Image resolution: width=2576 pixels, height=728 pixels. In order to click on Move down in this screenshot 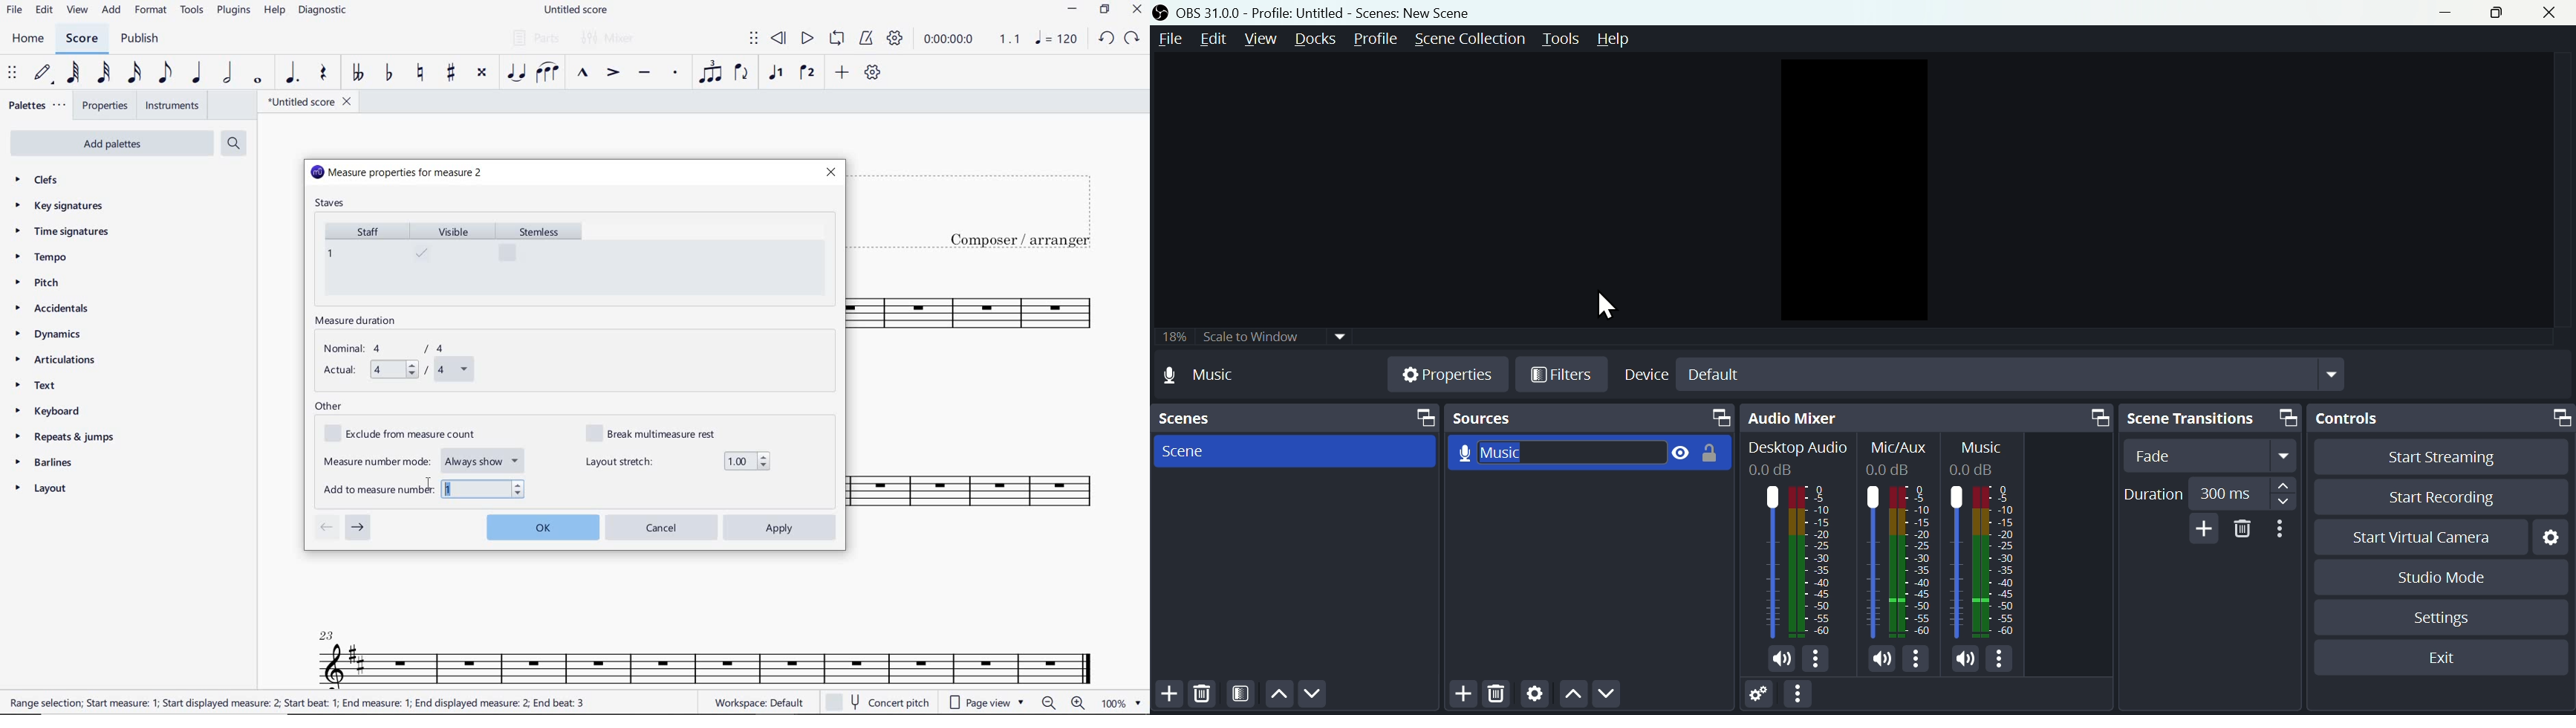, I will do `click(1315, 695)`.